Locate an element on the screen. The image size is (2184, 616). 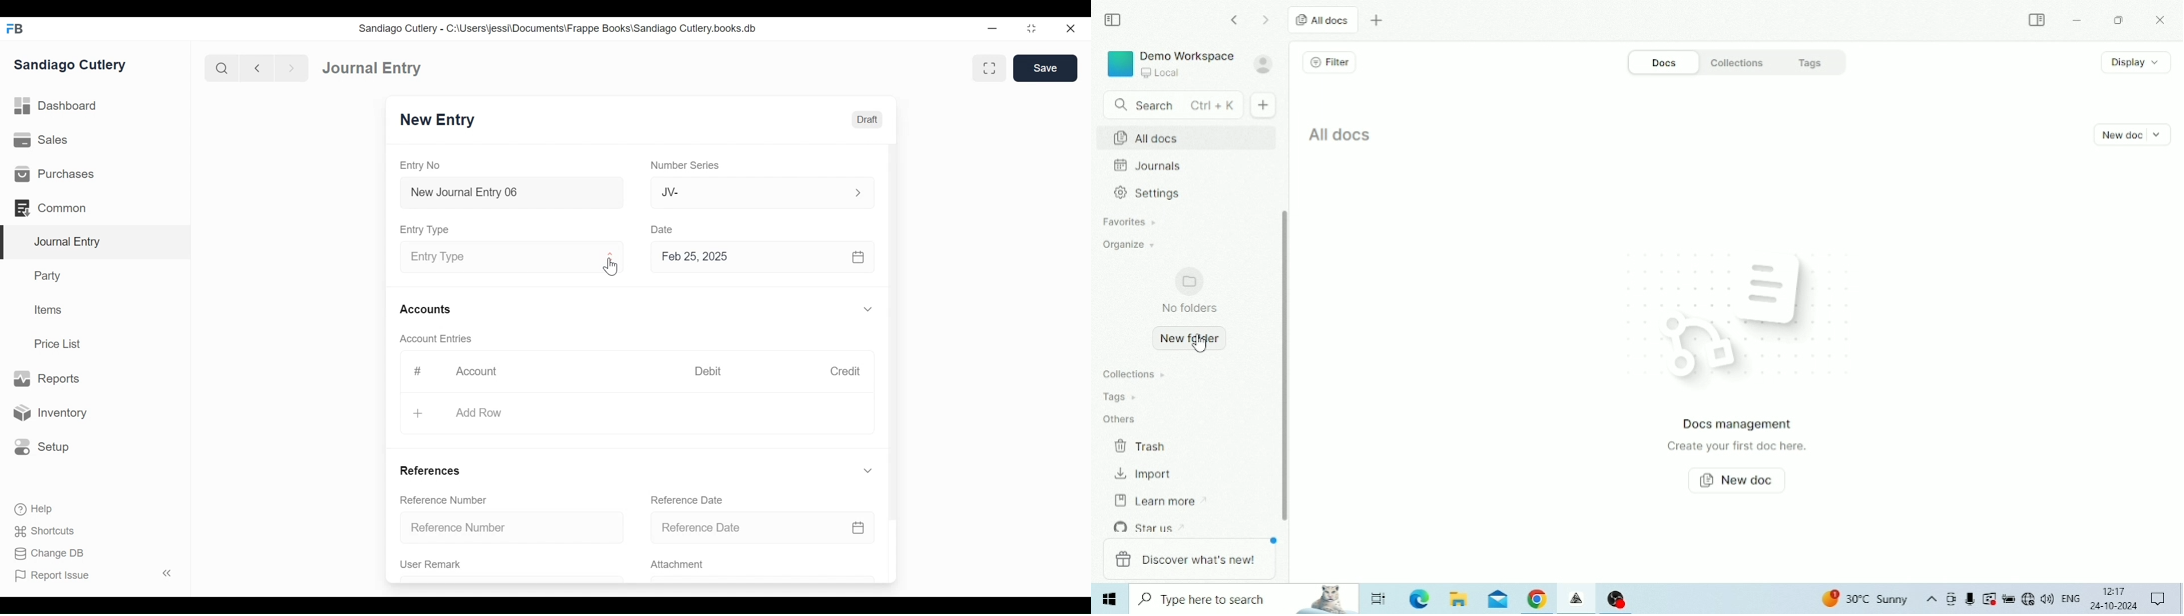
Tags is located at coordinates (1122, 396).